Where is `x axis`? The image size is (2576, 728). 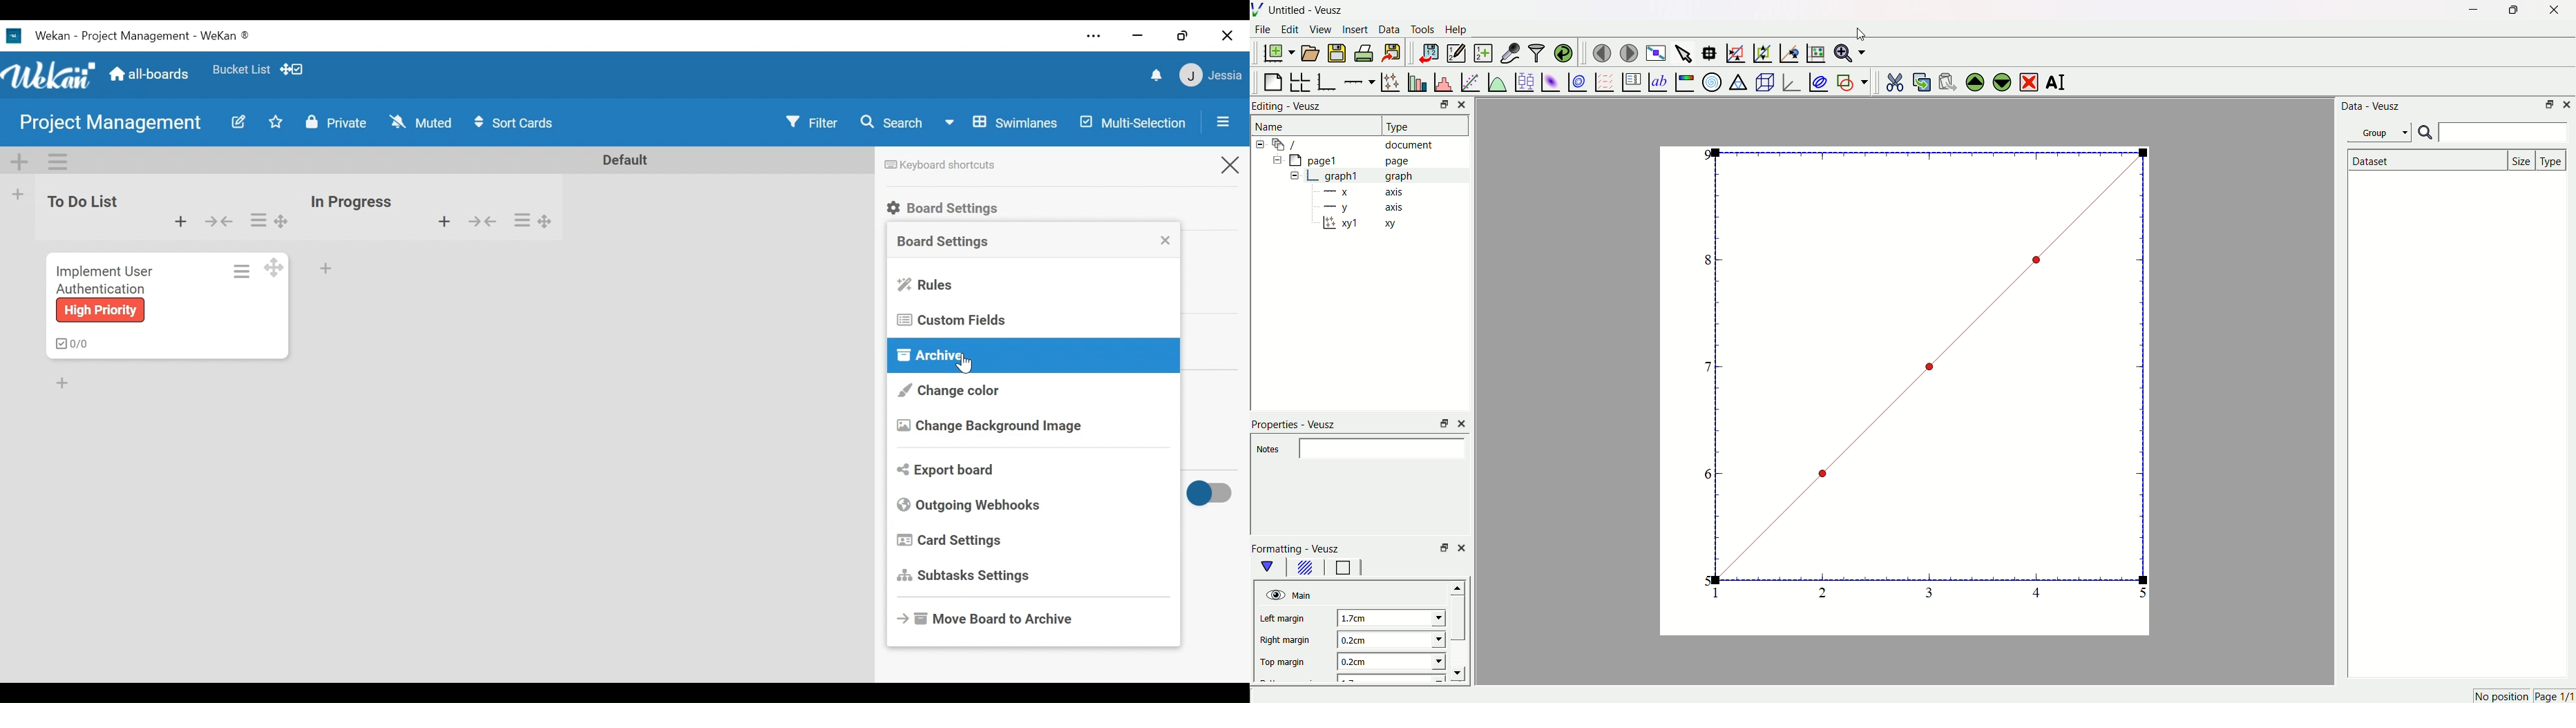 x axis is located at coordinates (1366, 193).